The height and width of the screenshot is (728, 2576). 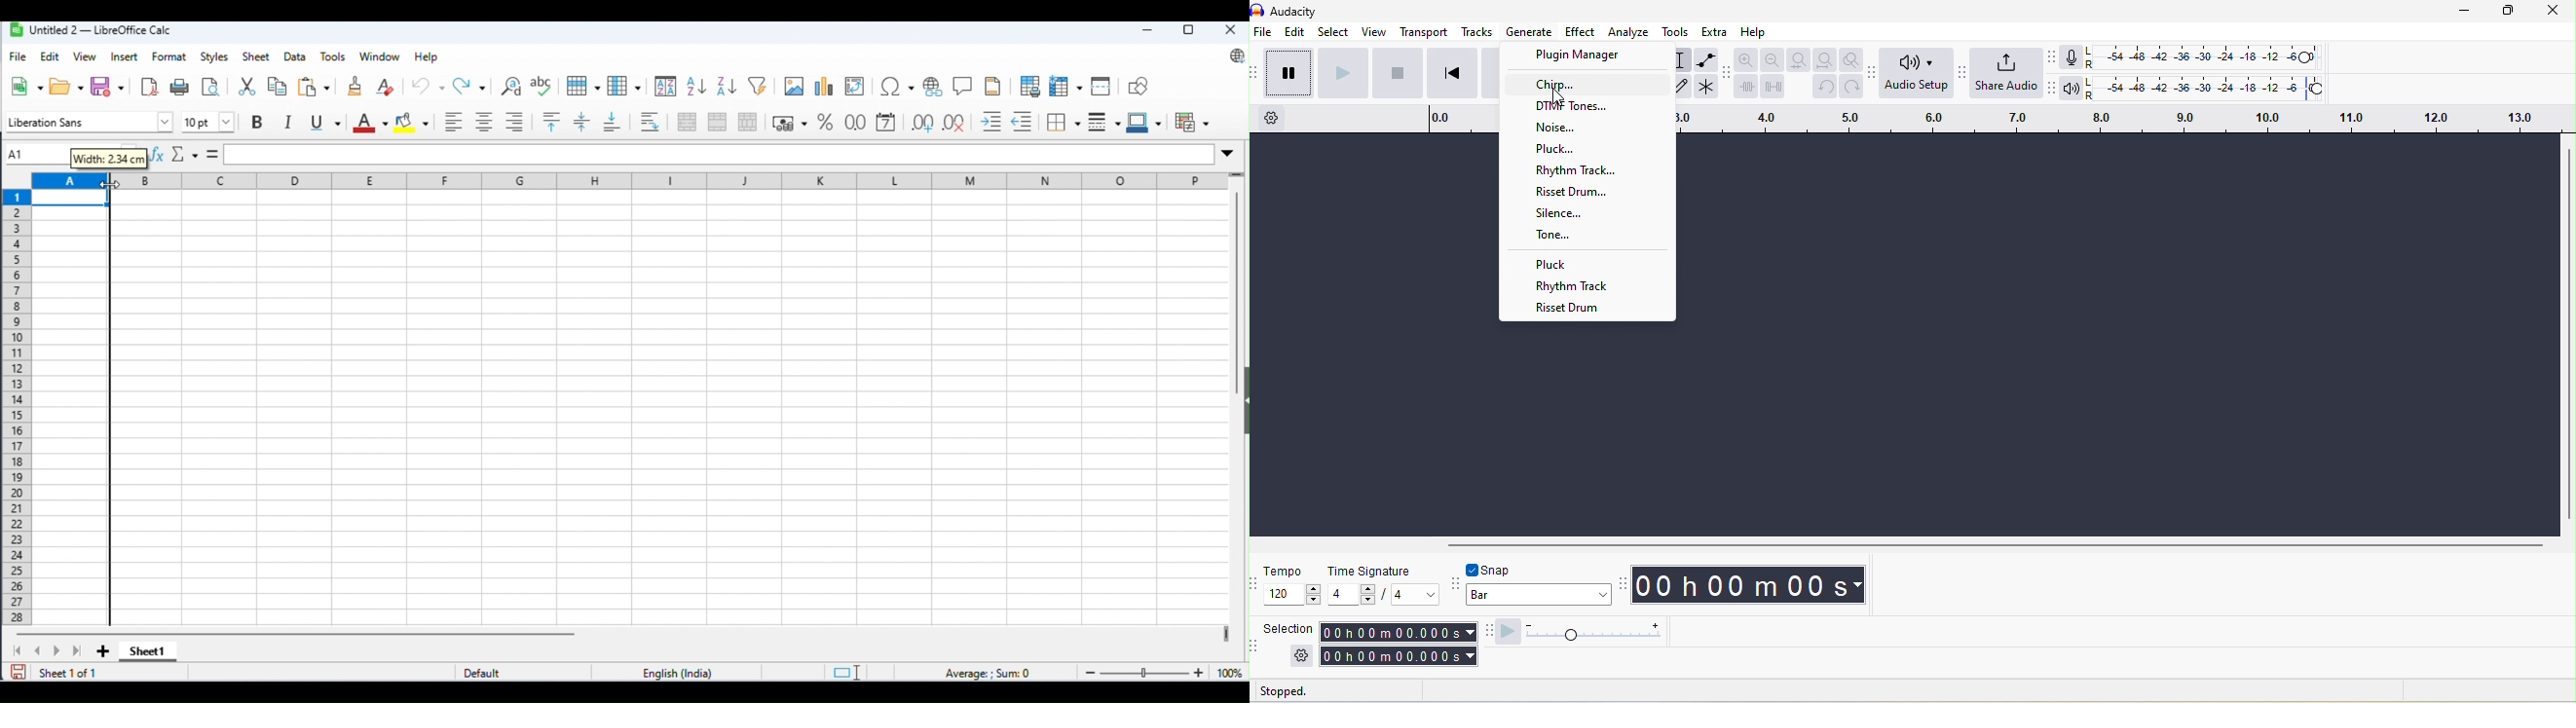 What do you see at coordinates (56, 651) in the screenshot?
I see `next sheet` at bounding box center [56, 651].